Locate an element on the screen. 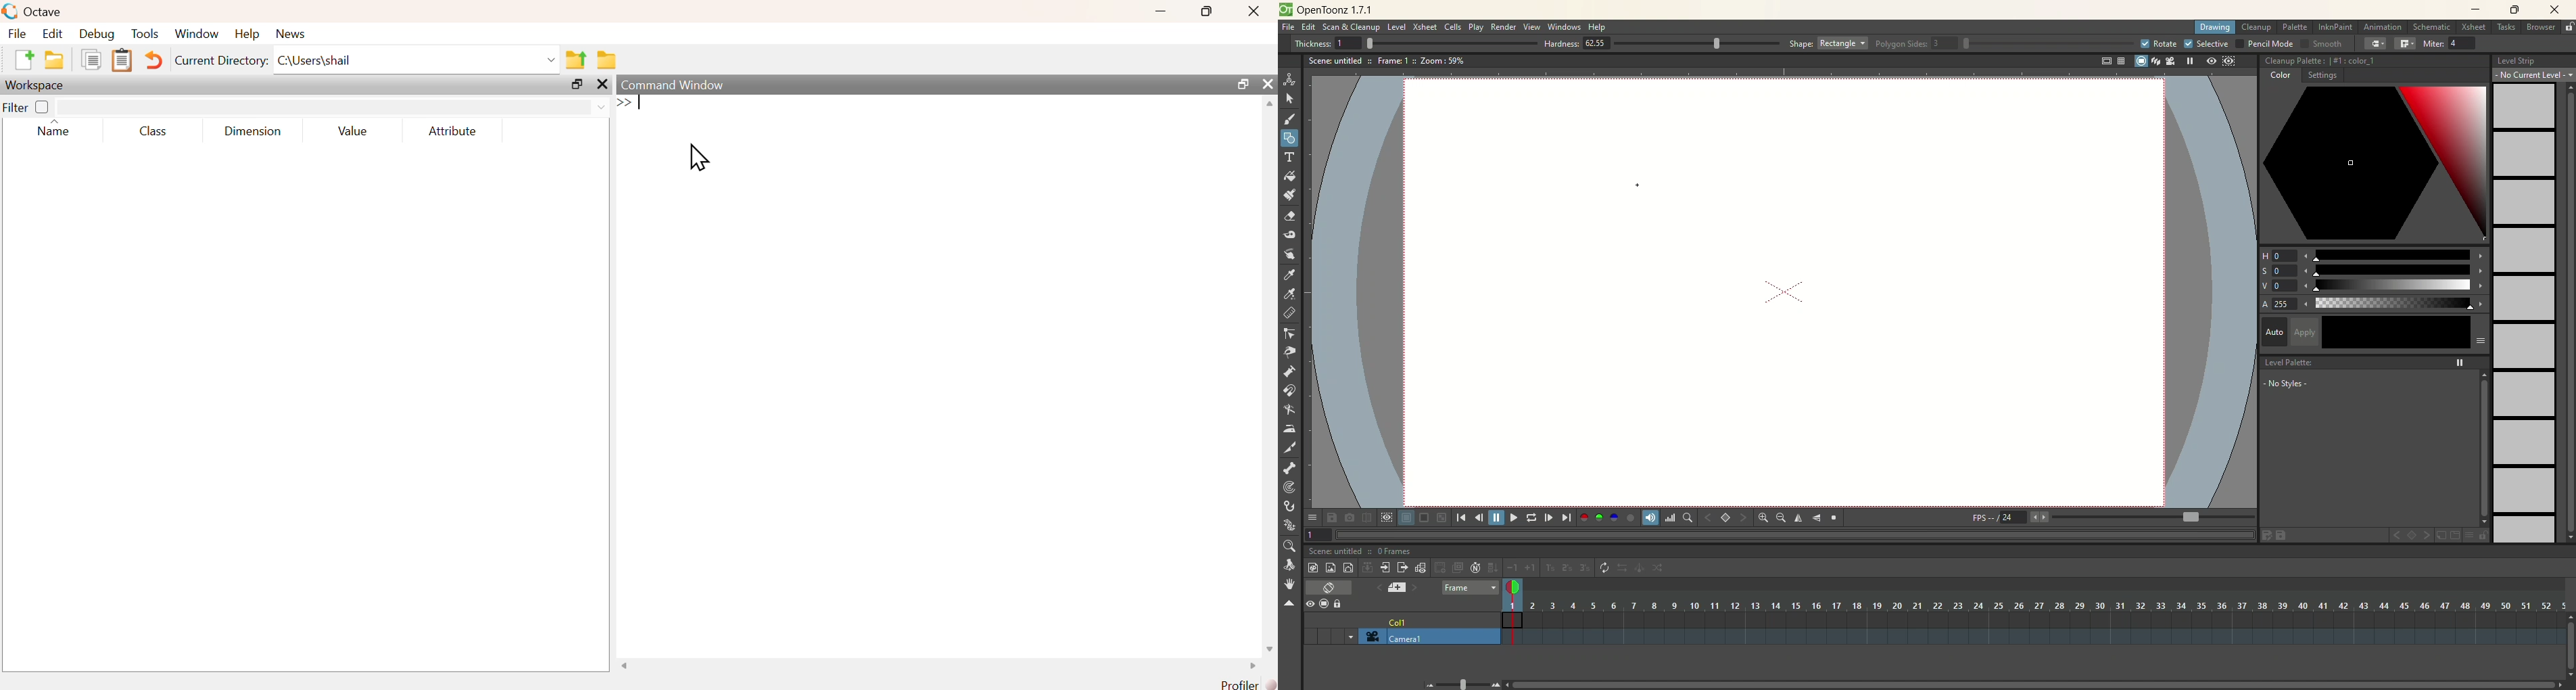 This screenshot has width=2576, height=700. field guide is located at coordinates (2120, 61).